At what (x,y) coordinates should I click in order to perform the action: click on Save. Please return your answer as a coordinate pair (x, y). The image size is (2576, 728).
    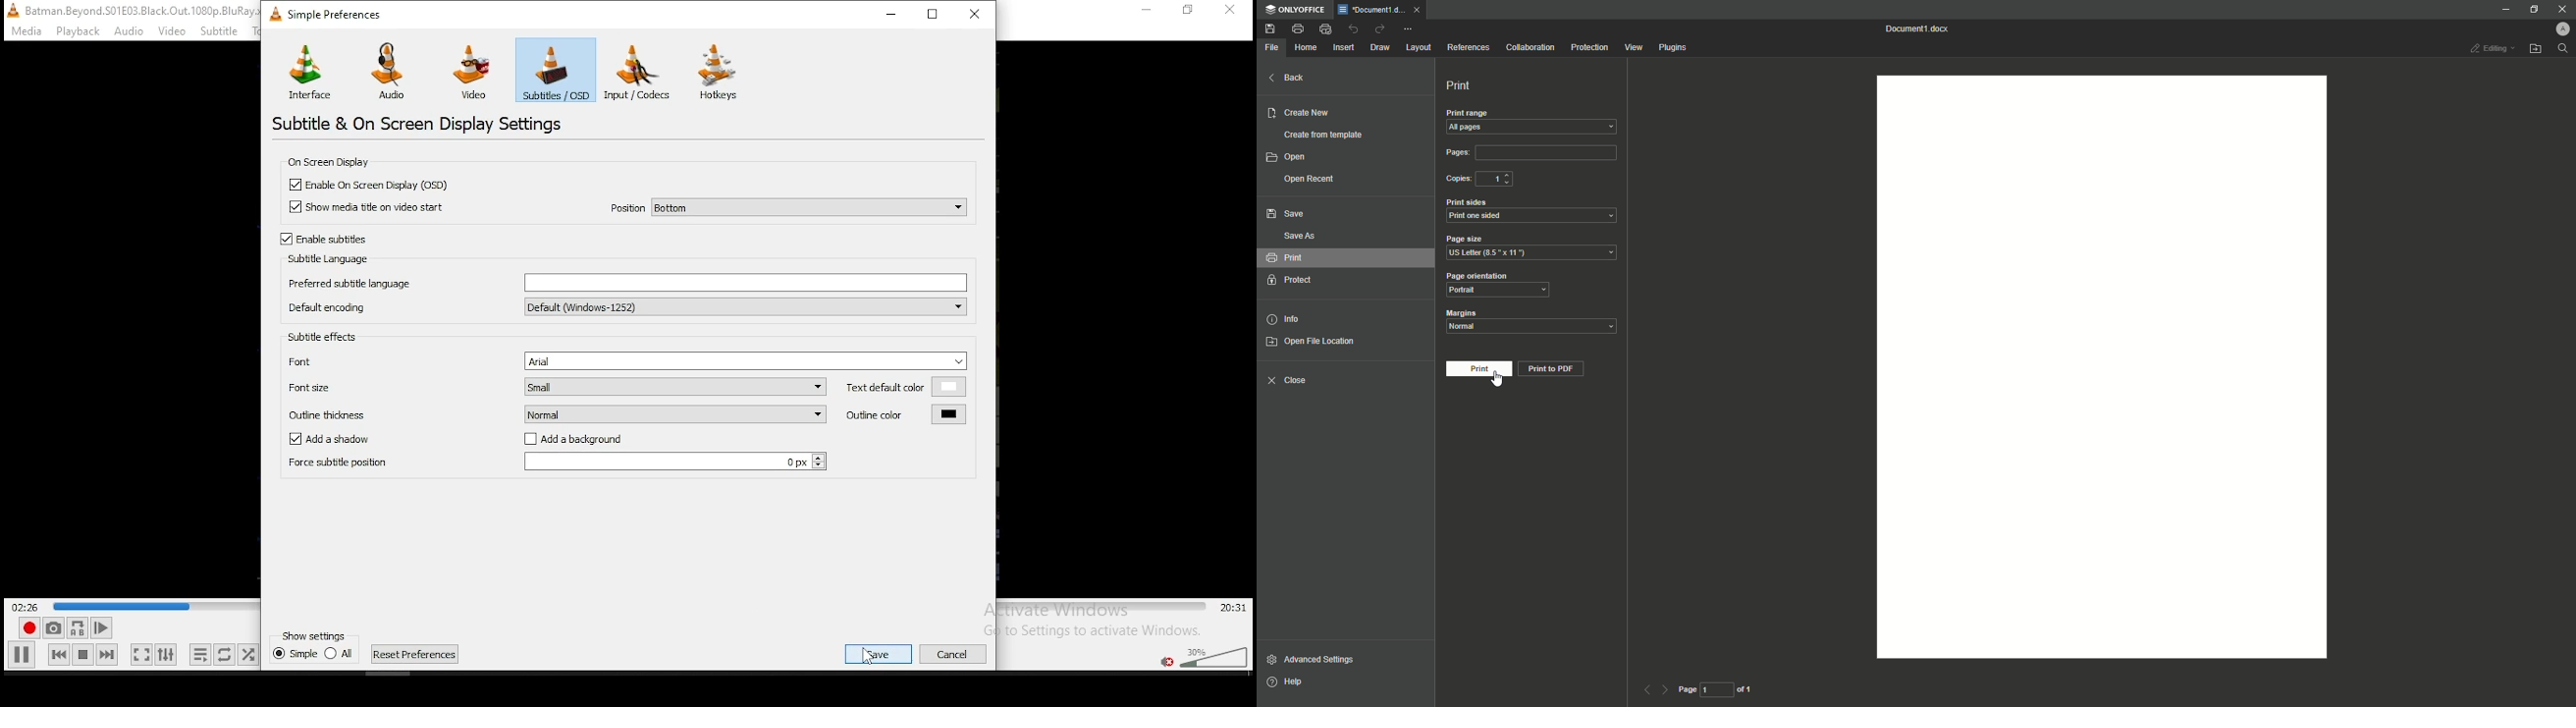
    Looking at the image, I should click on (1271, 28).